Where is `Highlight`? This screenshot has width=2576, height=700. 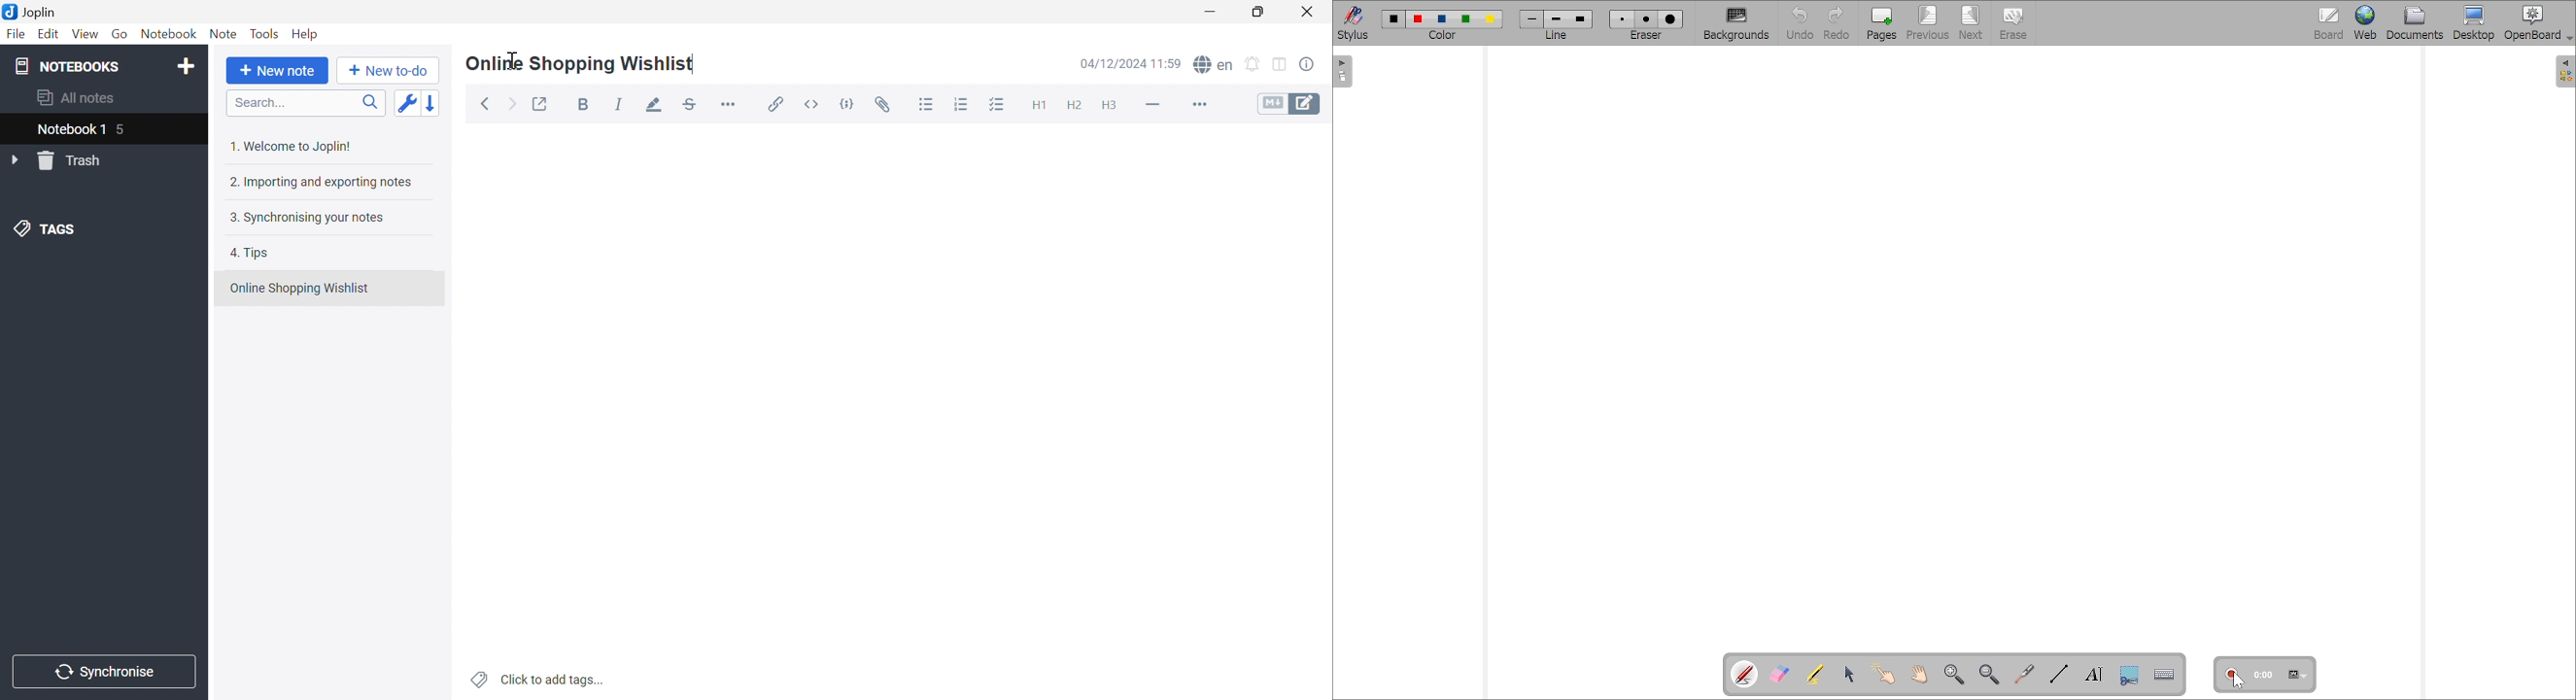 Highlight is located at coordinates (1815, 675).